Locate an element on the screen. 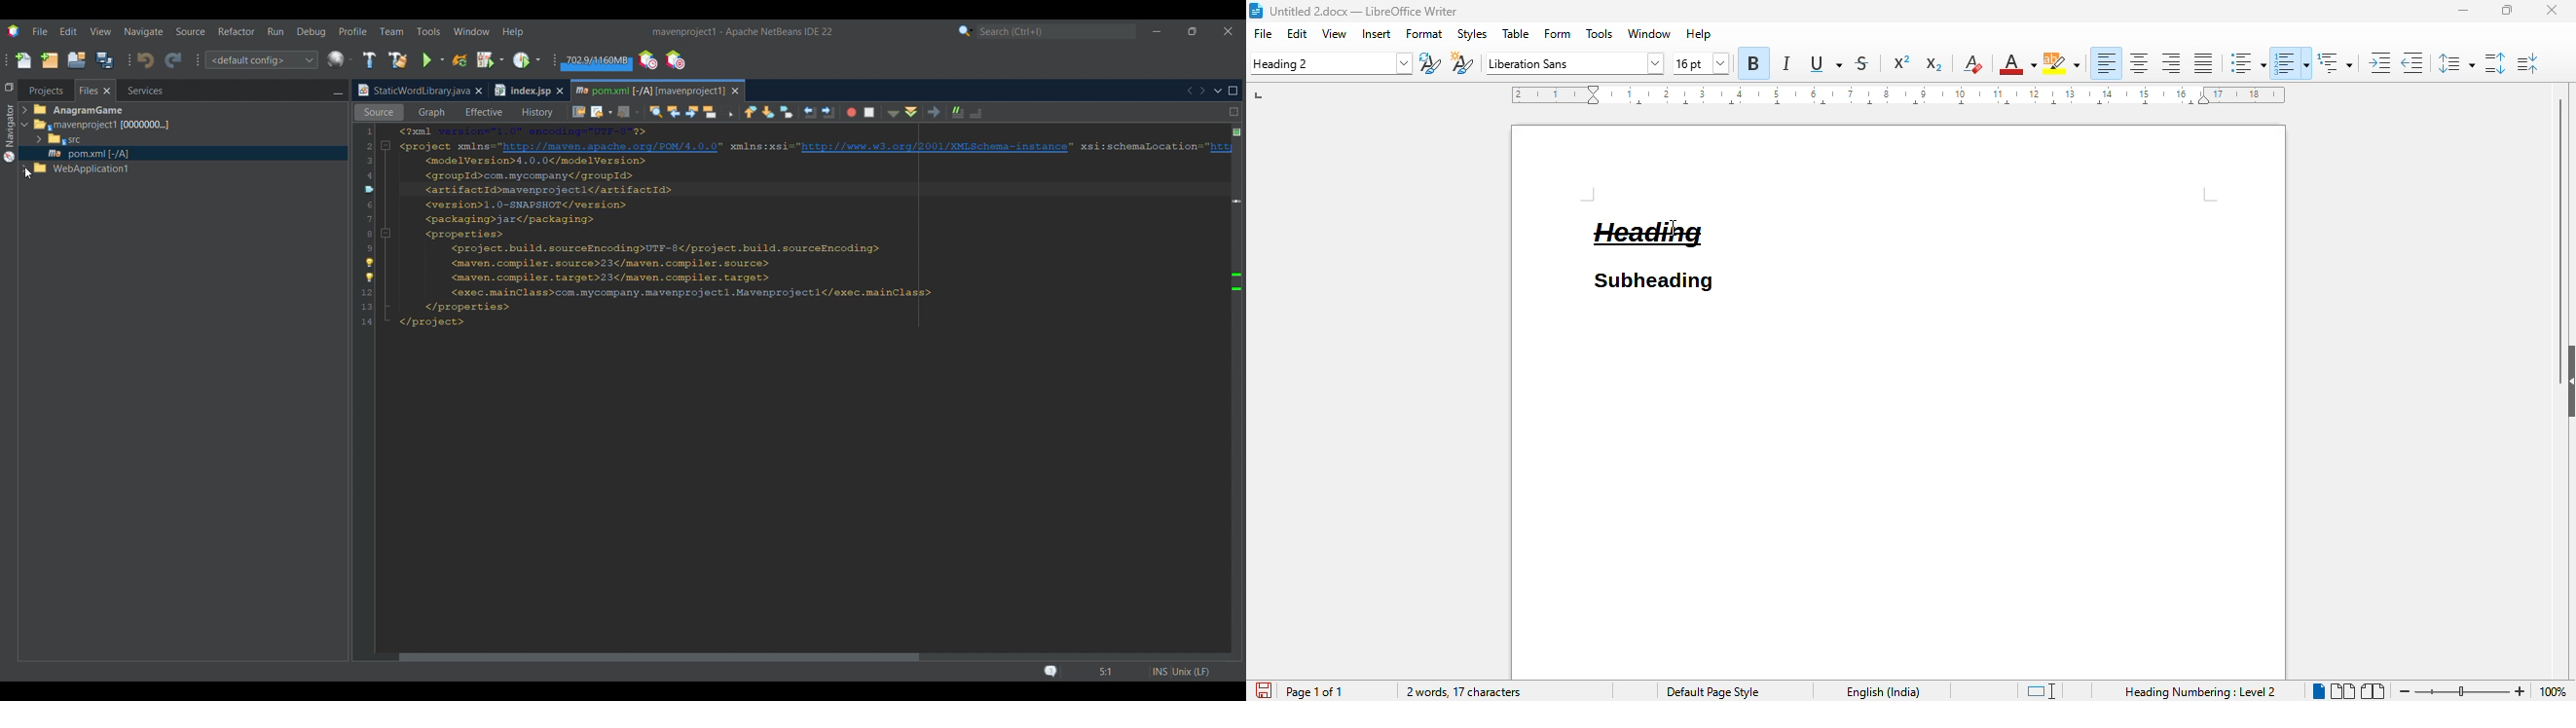 This screenshot has height=728, width=2576. zoom is located at coordinates (2463, 688).